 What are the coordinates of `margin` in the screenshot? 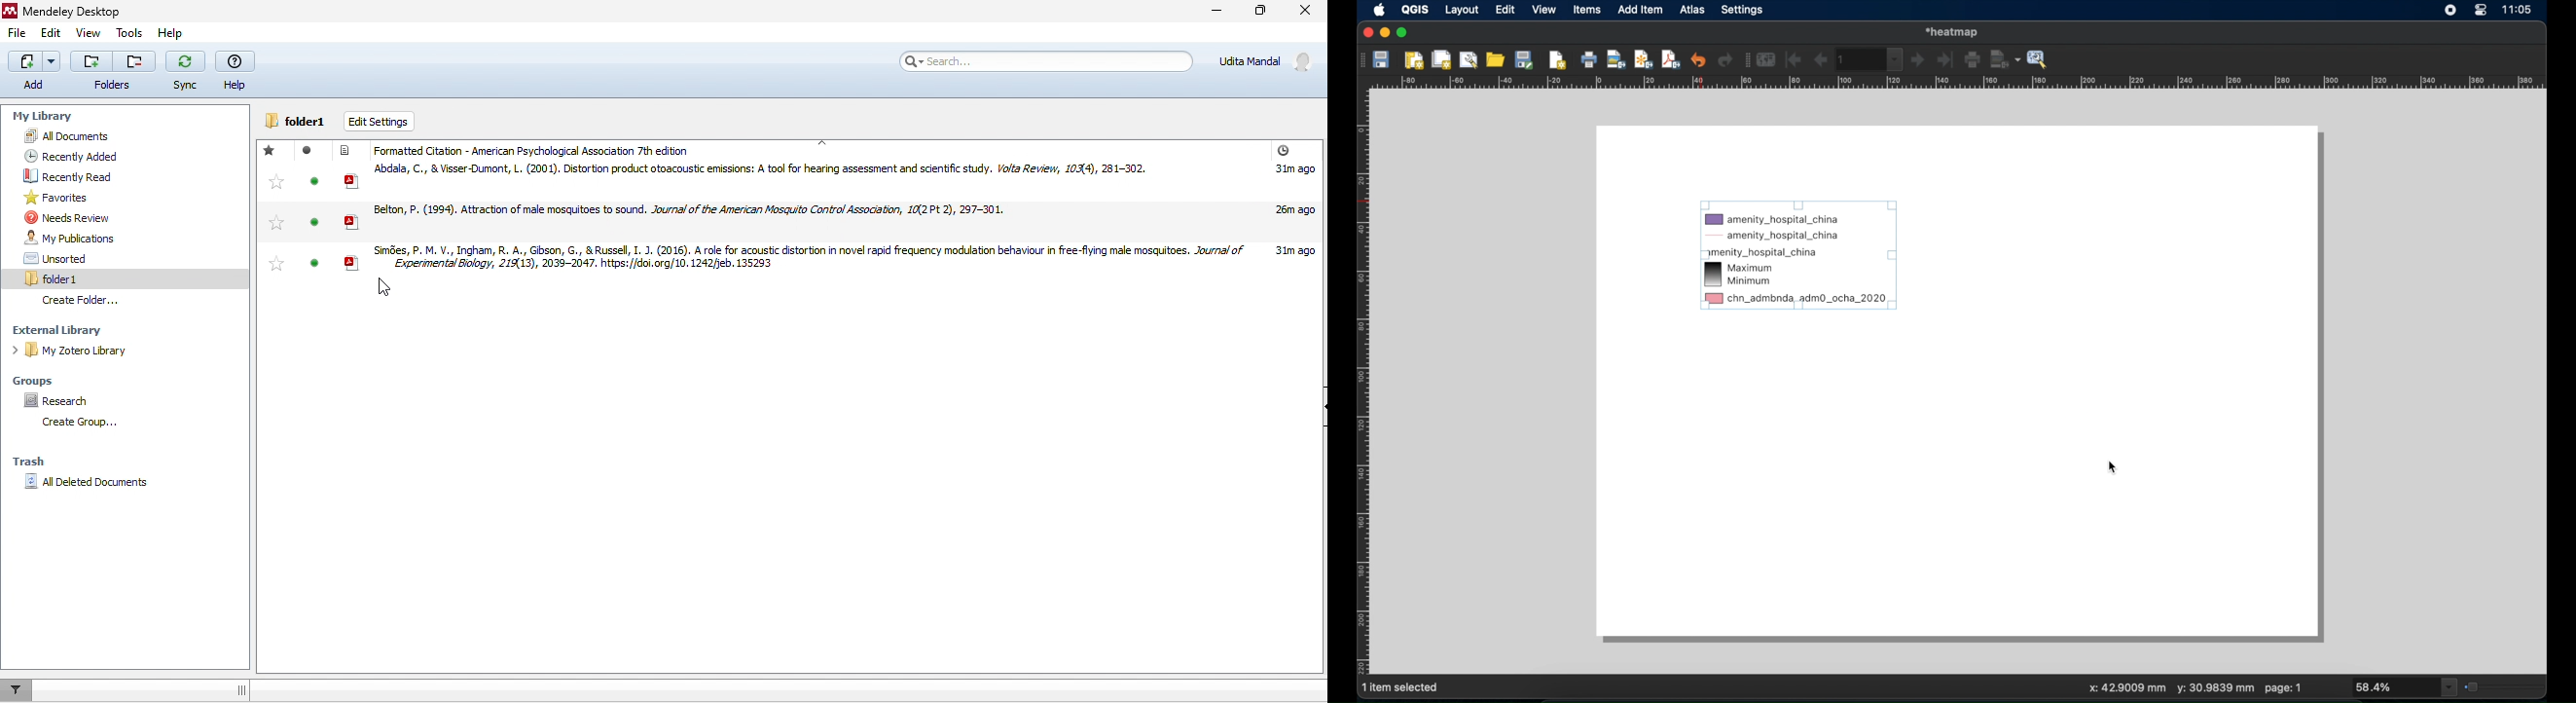 It's located at (1960, 83).